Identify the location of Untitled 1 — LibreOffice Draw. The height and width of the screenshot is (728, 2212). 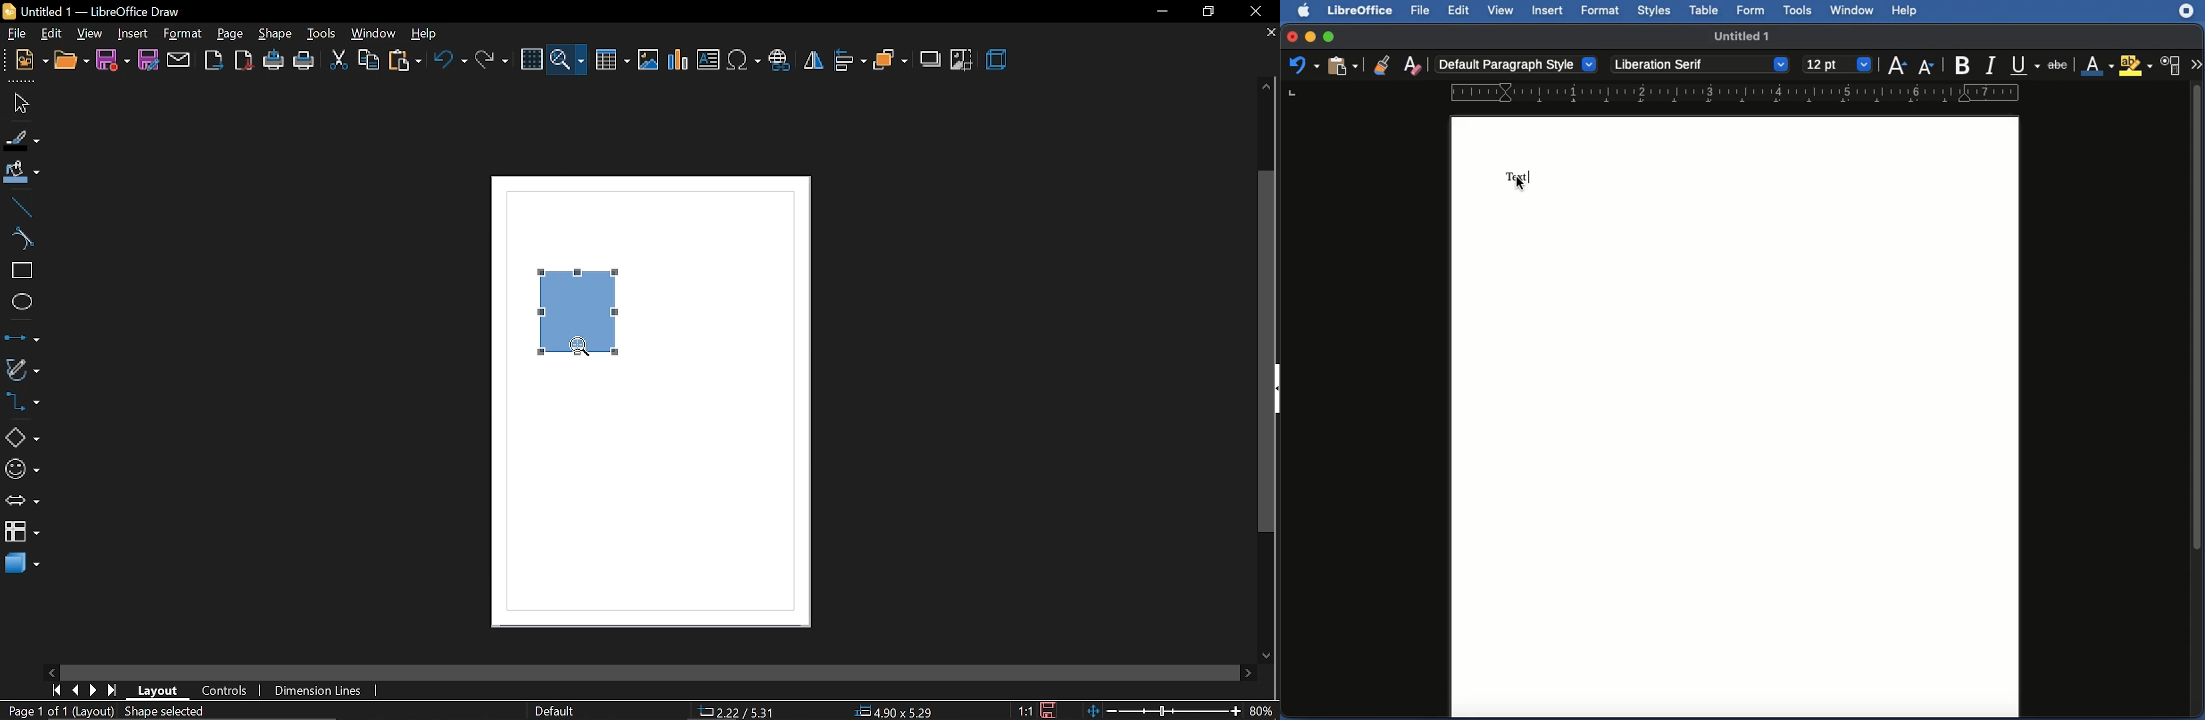
(106, 12).